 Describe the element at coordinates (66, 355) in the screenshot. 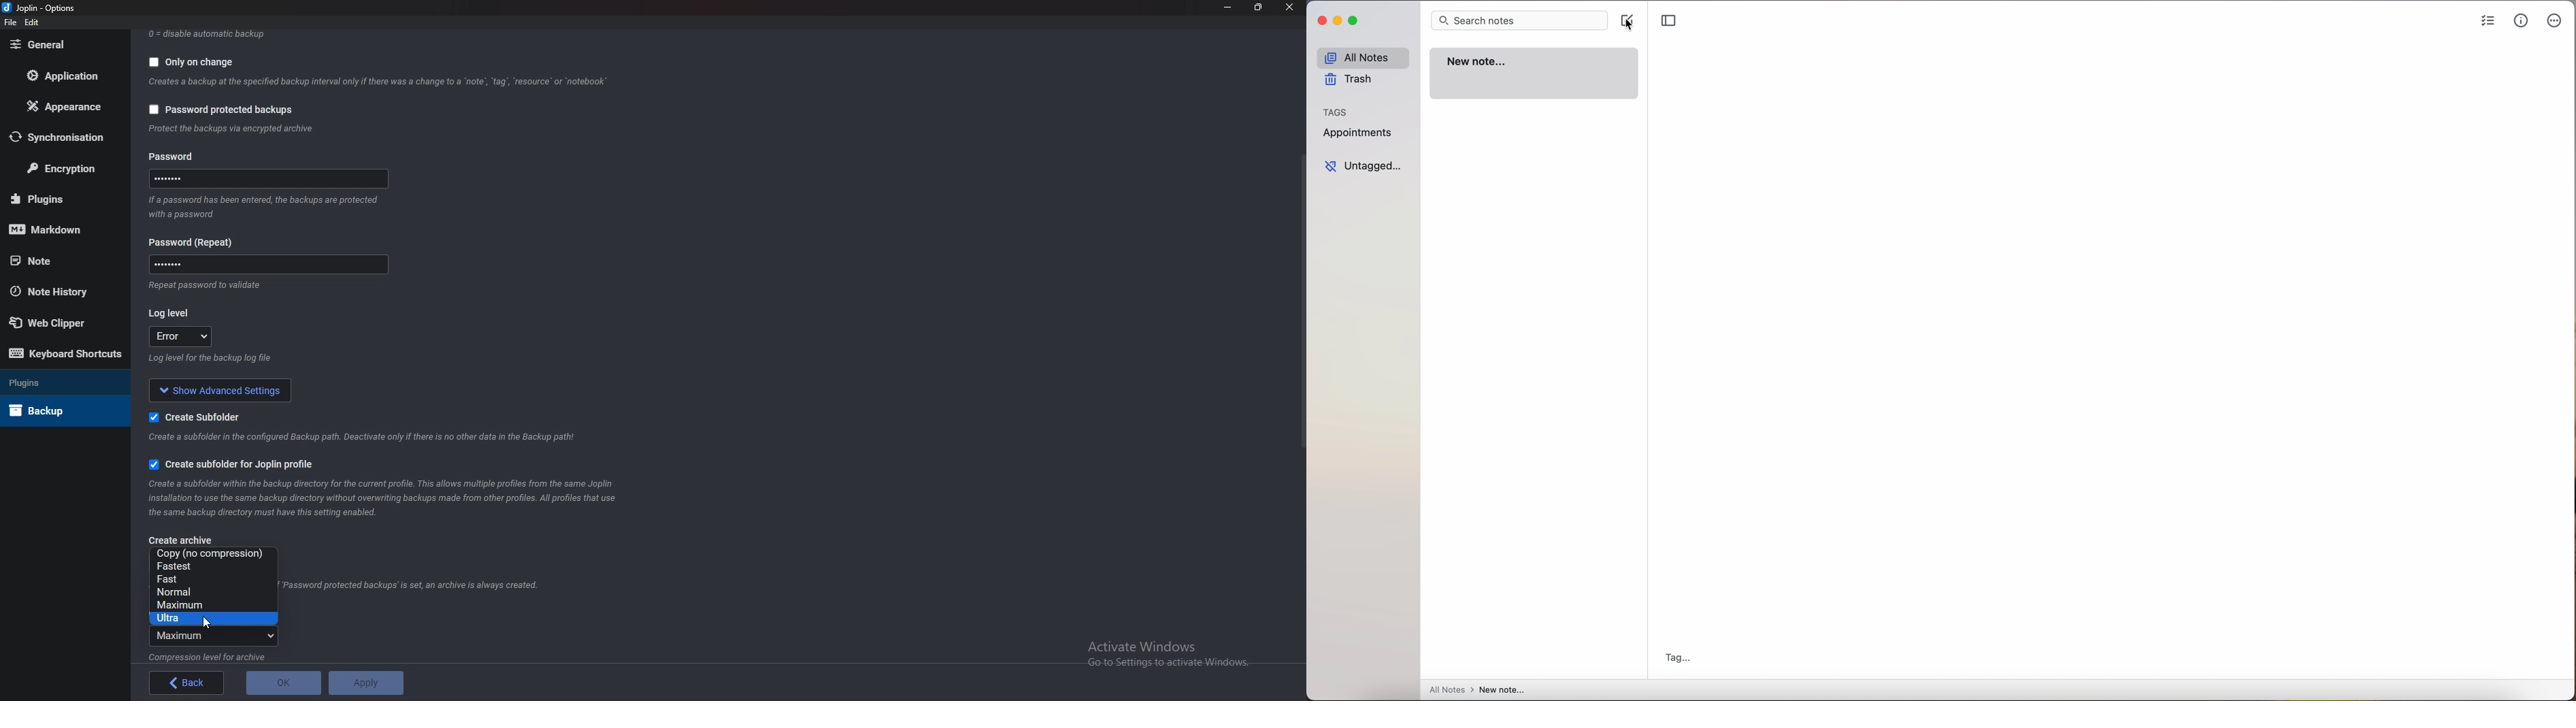

I see `Keyboard shortcuts` at that location.